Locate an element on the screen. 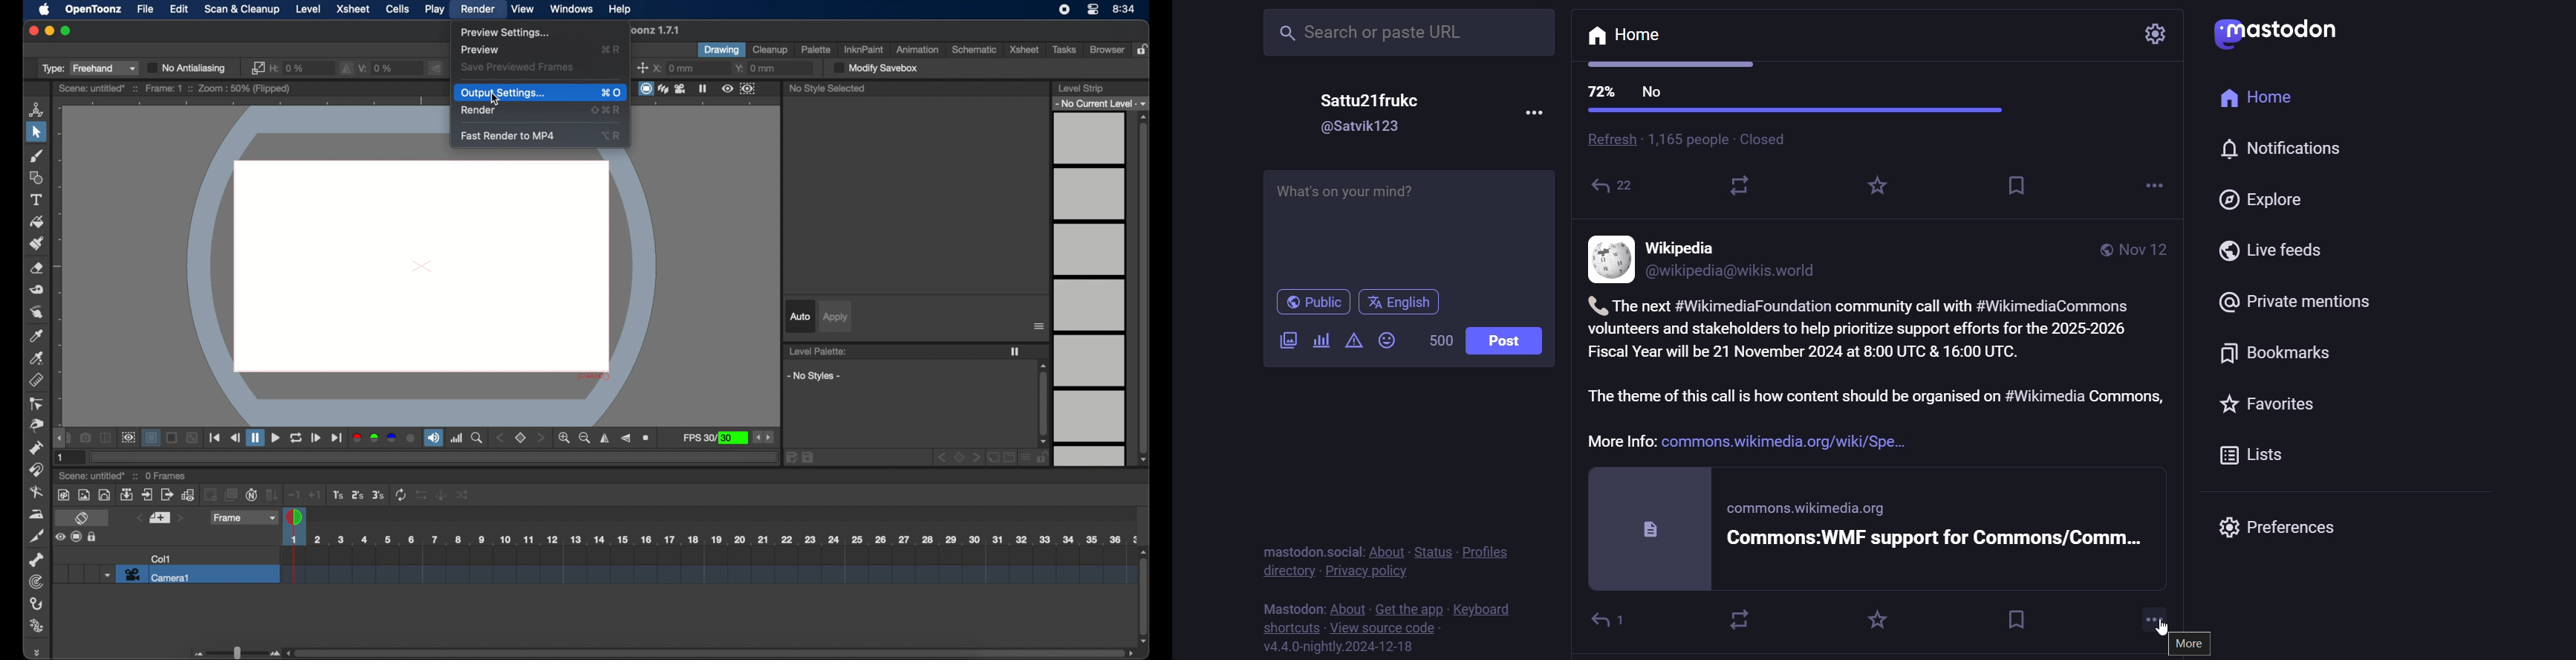 Image resolution: width=2576 pixels, height=672 pixels. notification is located at coordinates (2288, 152).